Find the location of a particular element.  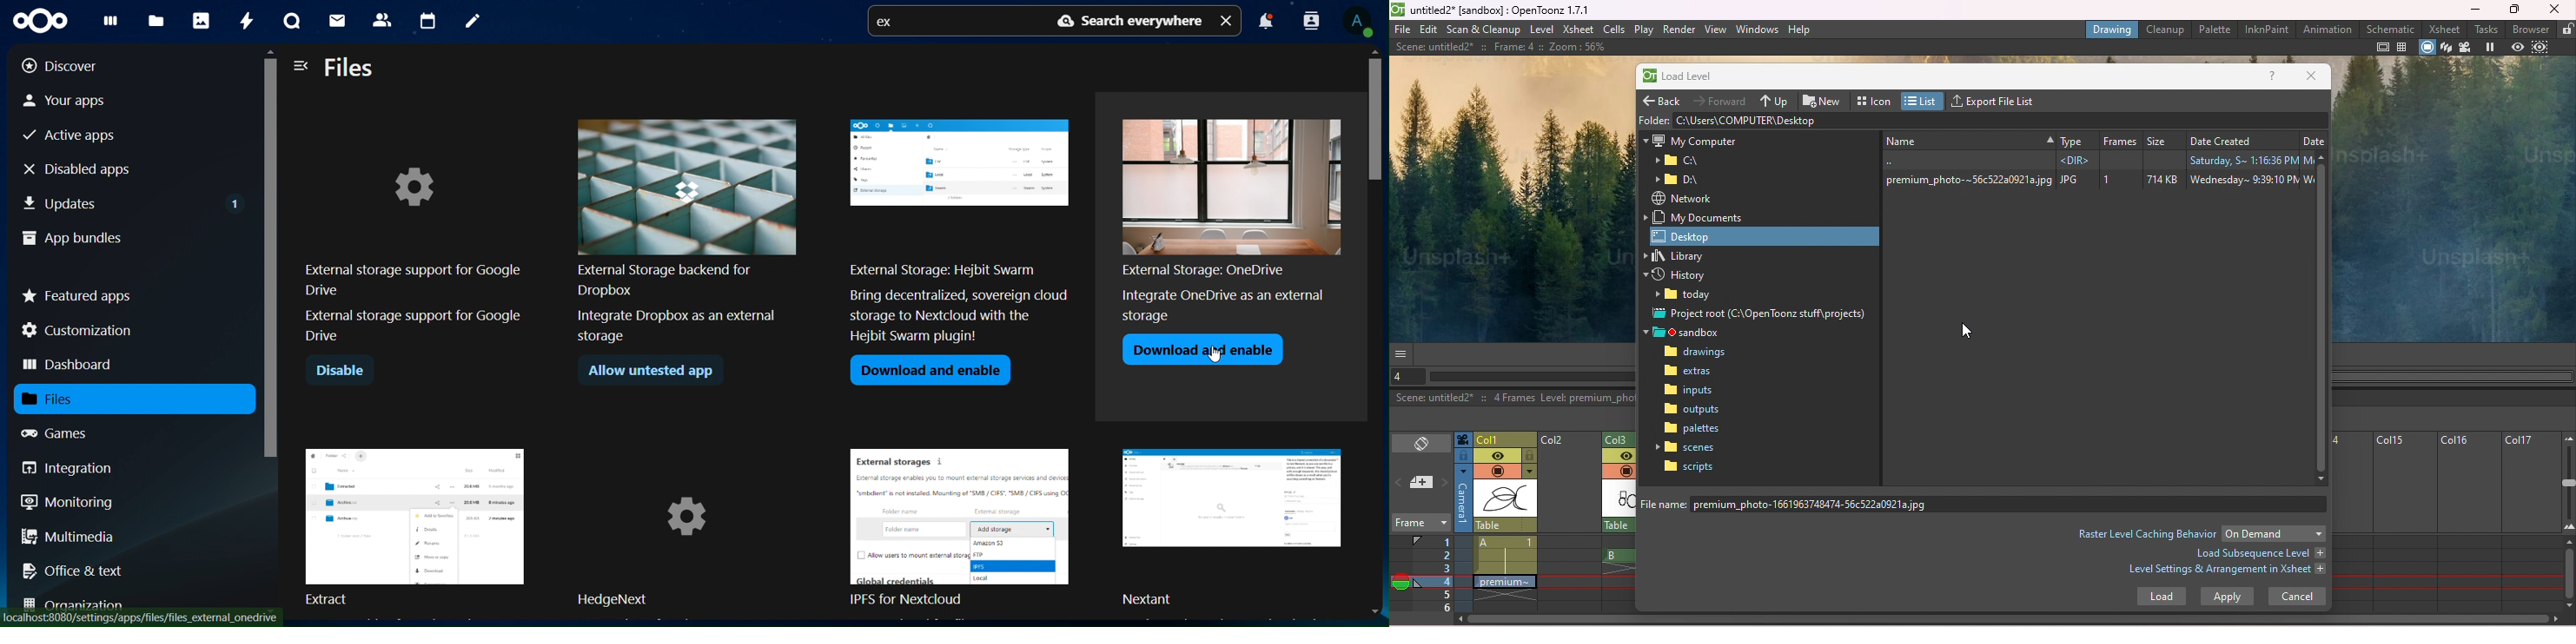

integration is located at coordinates (78, 468).